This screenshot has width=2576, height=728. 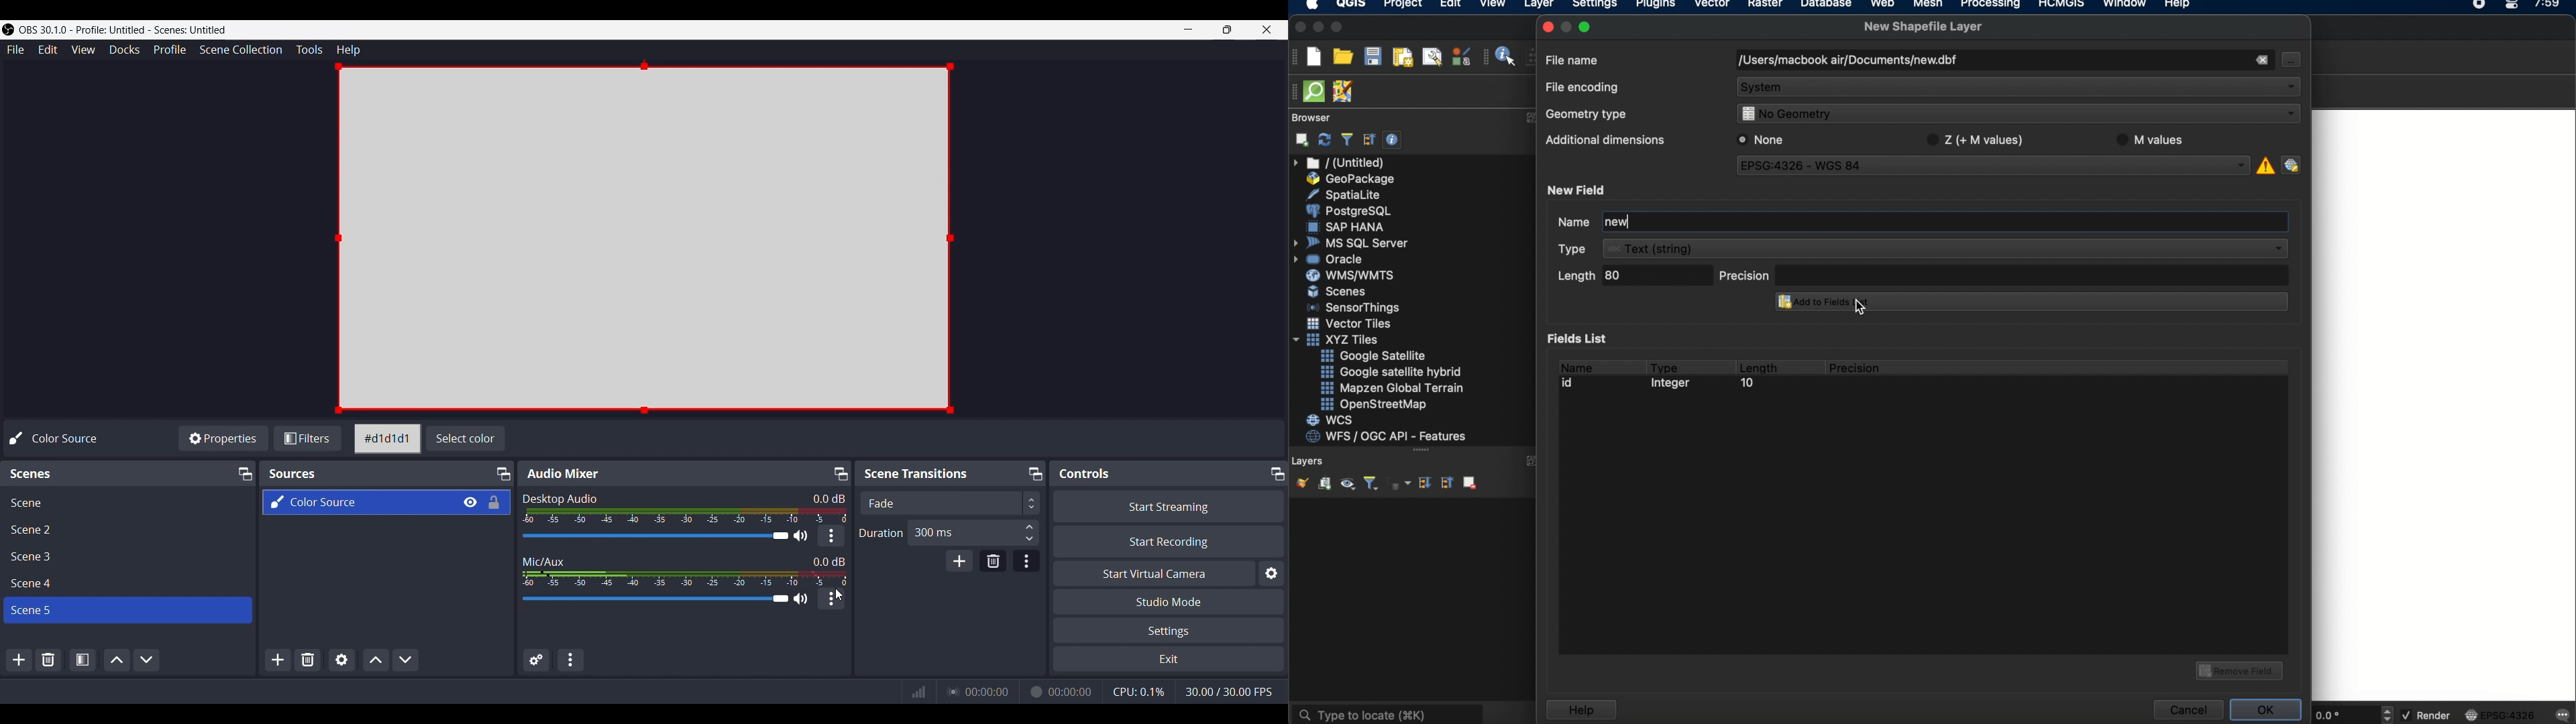 What do you see at coordinates (917, 474) in the screenshot?
I see `Text` at bounding box center [917, 474].